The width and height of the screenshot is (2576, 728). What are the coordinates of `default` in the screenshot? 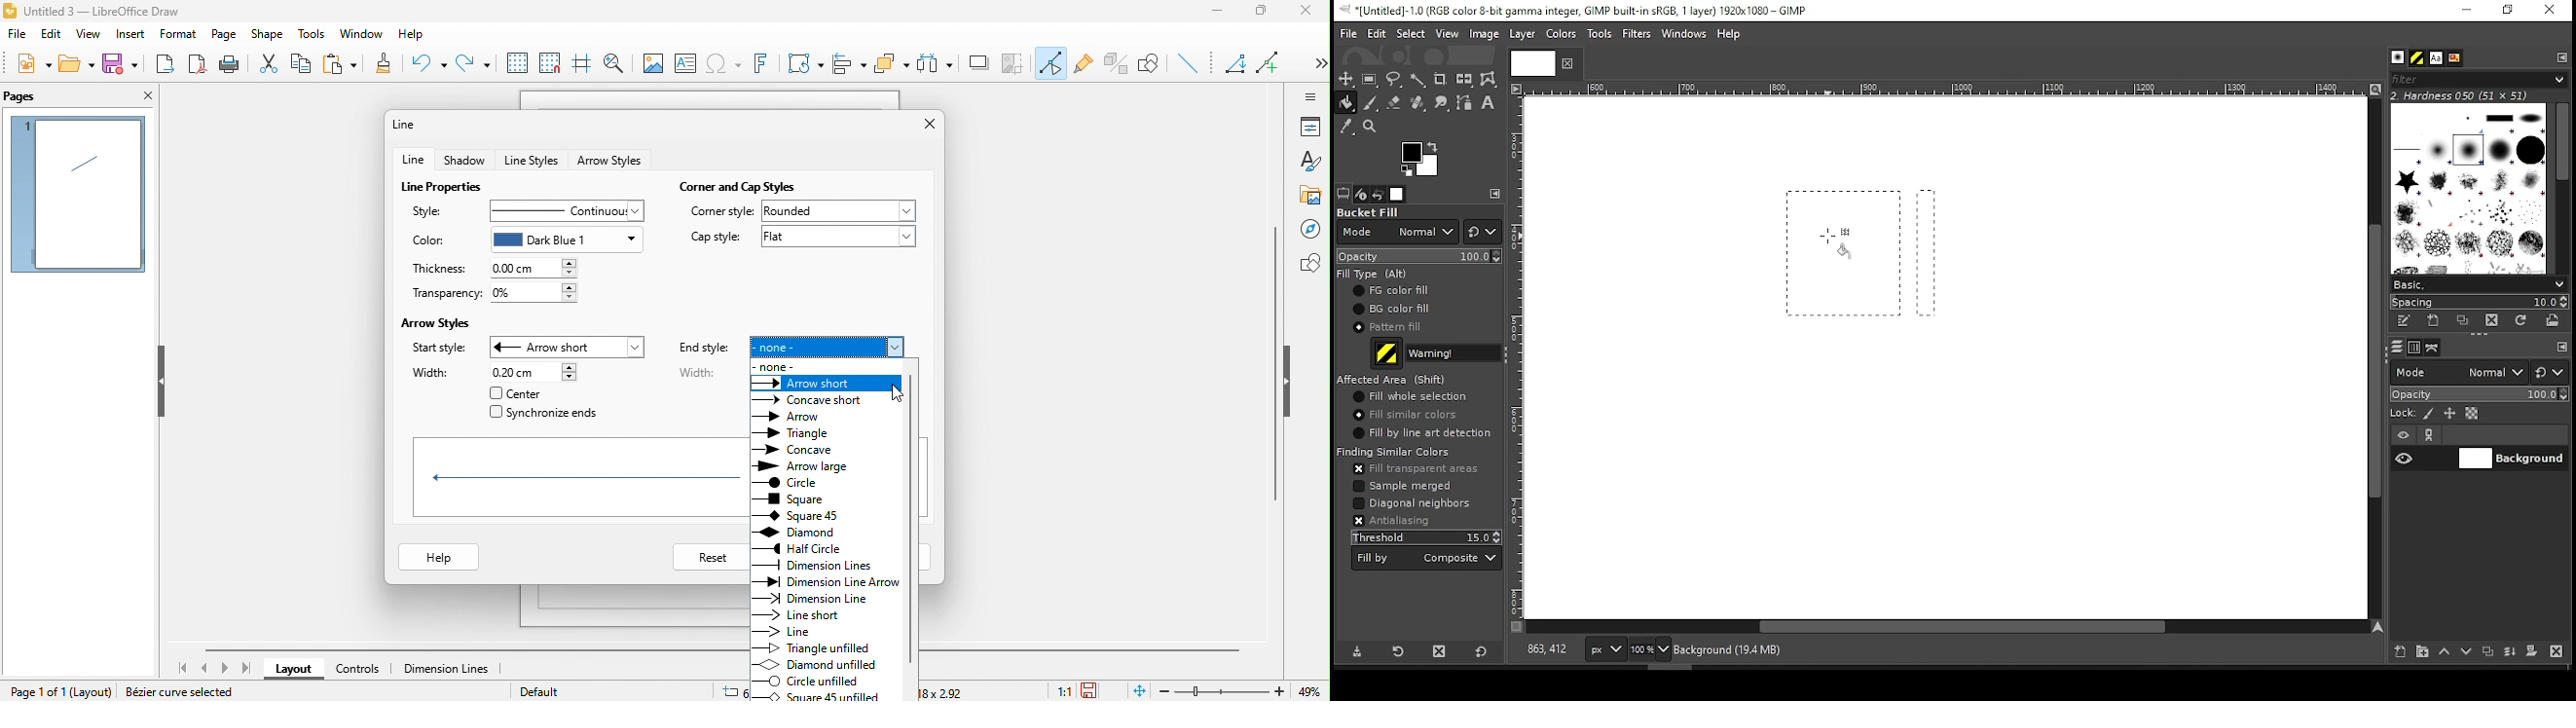 It's located at (563, 692).